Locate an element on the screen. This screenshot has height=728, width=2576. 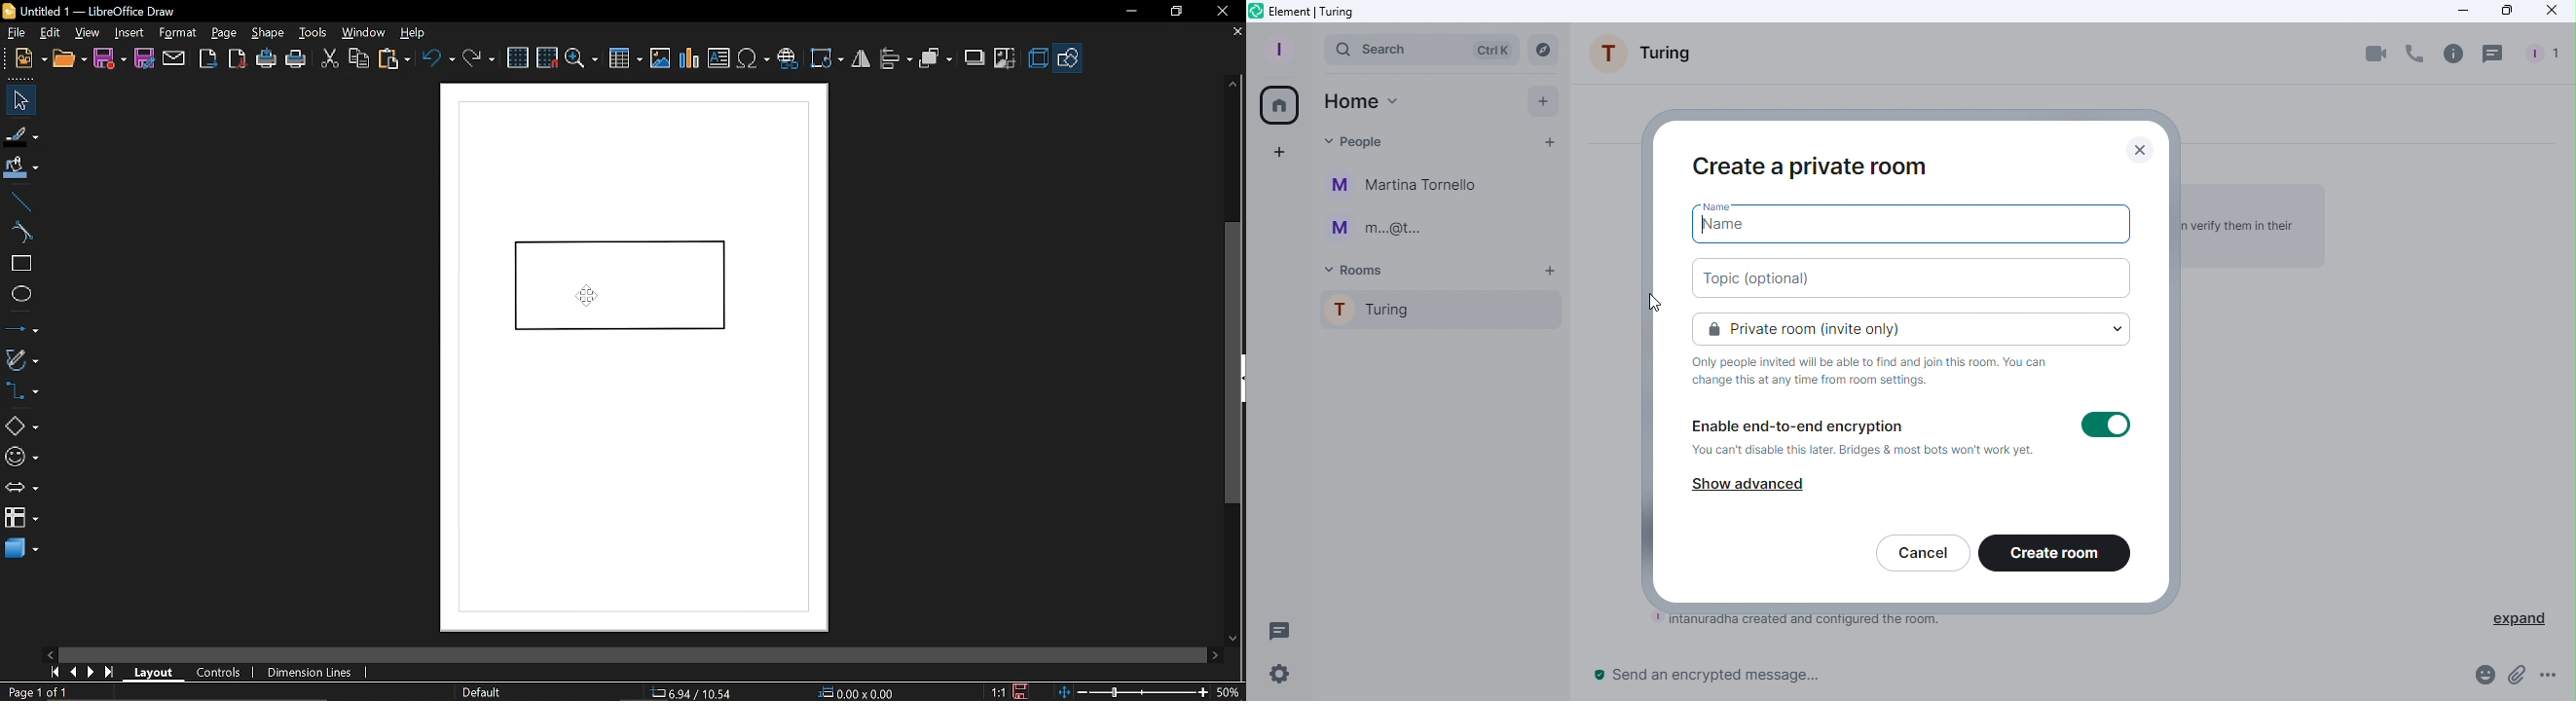
Minimize is located at coordinates (1129, 13).